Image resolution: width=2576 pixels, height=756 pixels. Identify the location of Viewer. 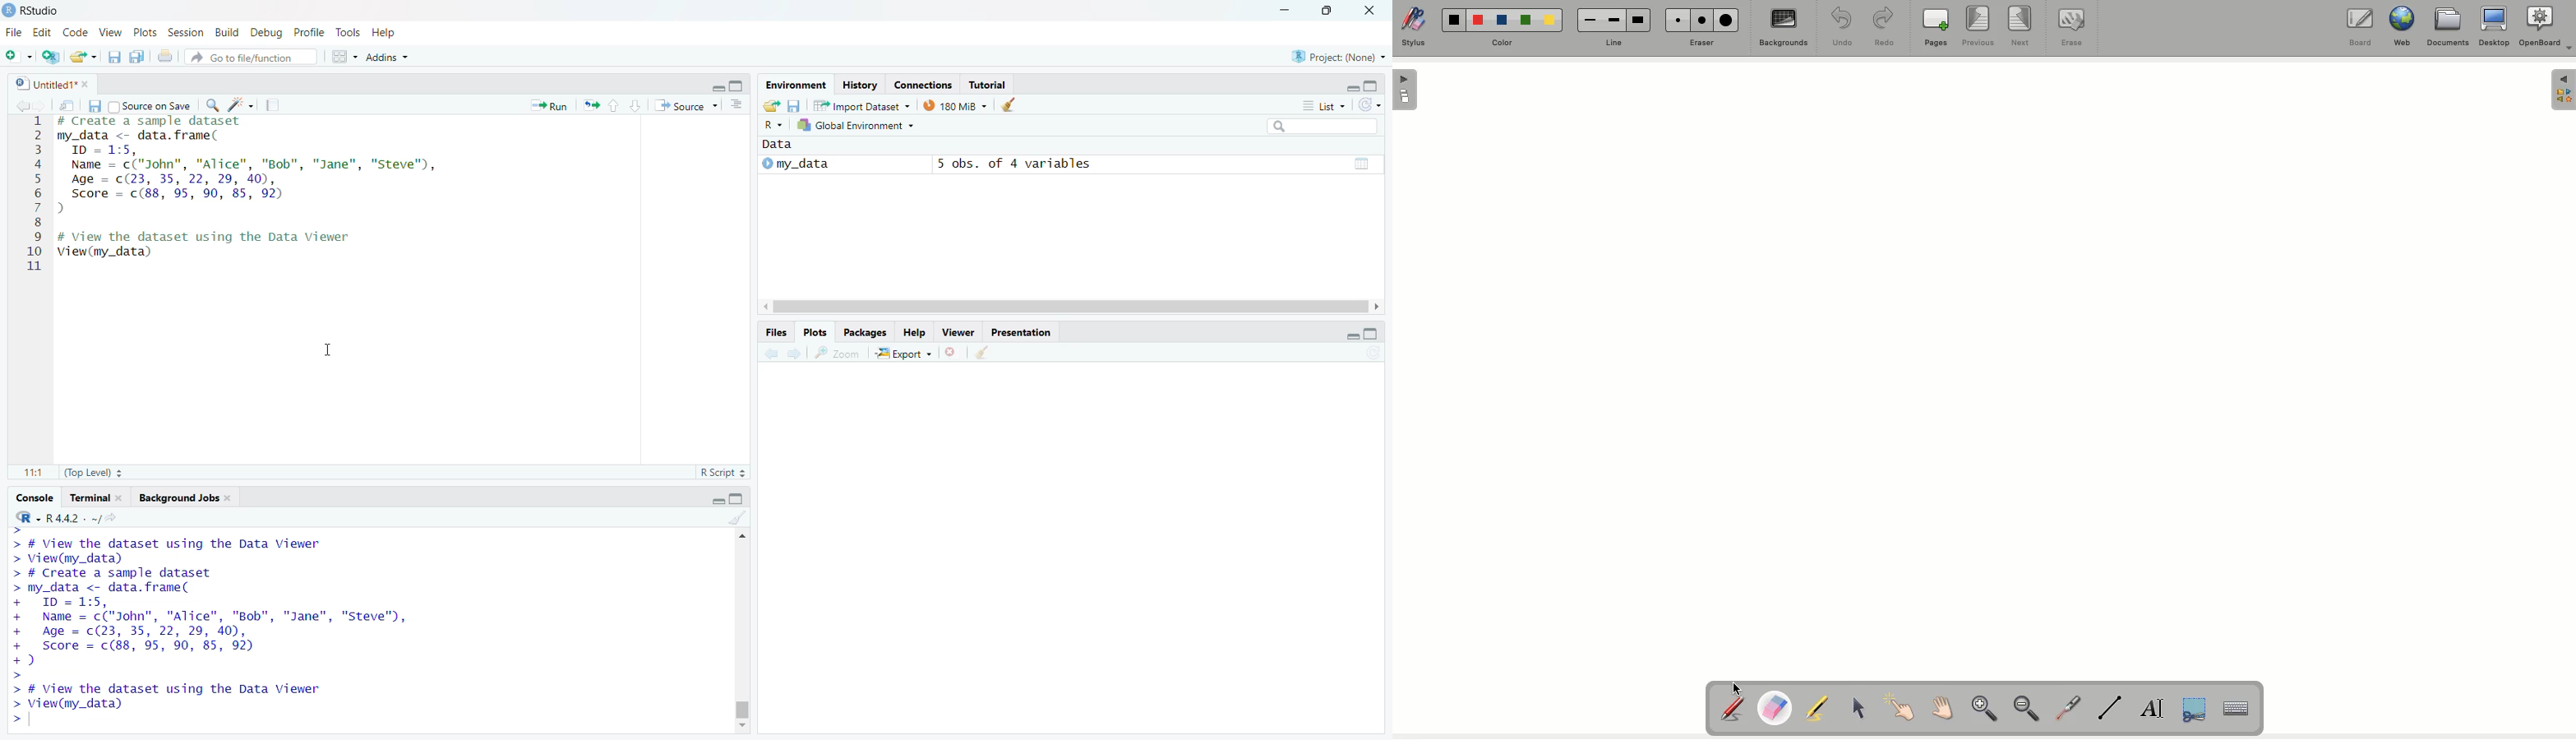
(957, 332).